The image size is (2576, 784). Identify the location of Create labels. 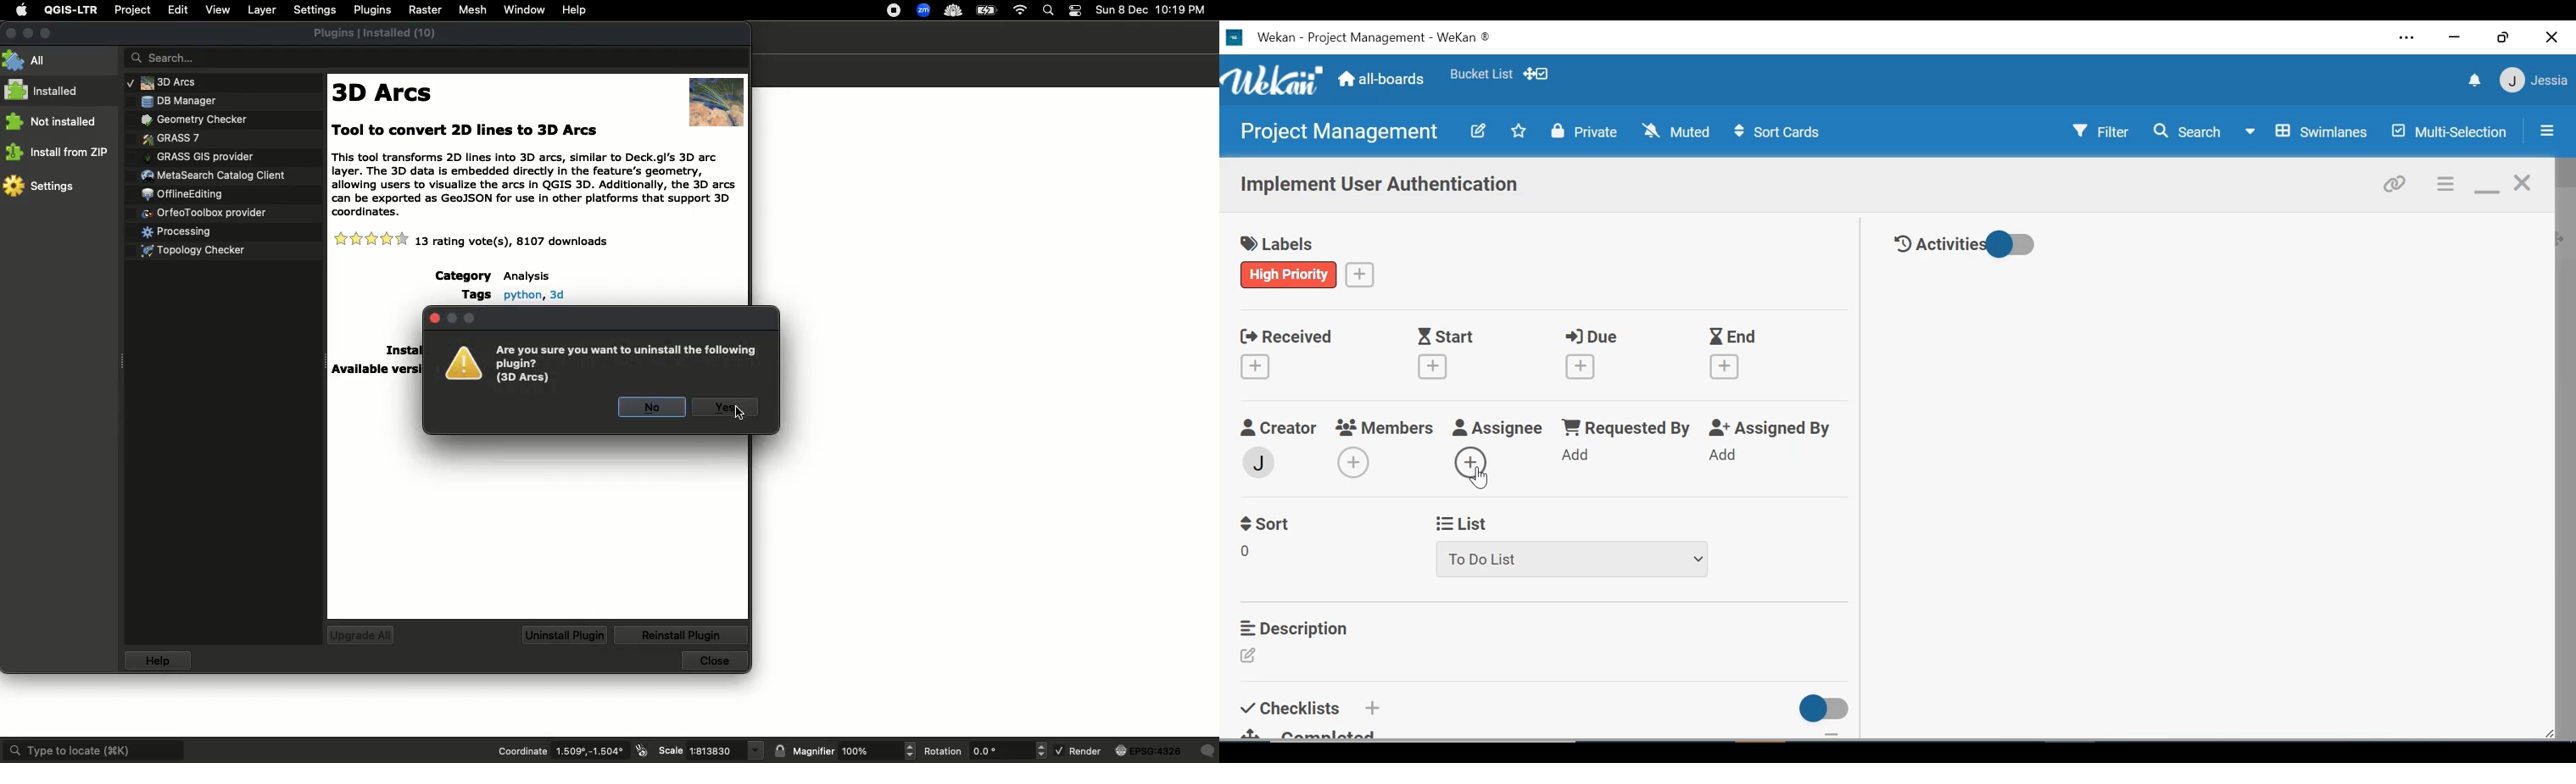
(1360, 273).